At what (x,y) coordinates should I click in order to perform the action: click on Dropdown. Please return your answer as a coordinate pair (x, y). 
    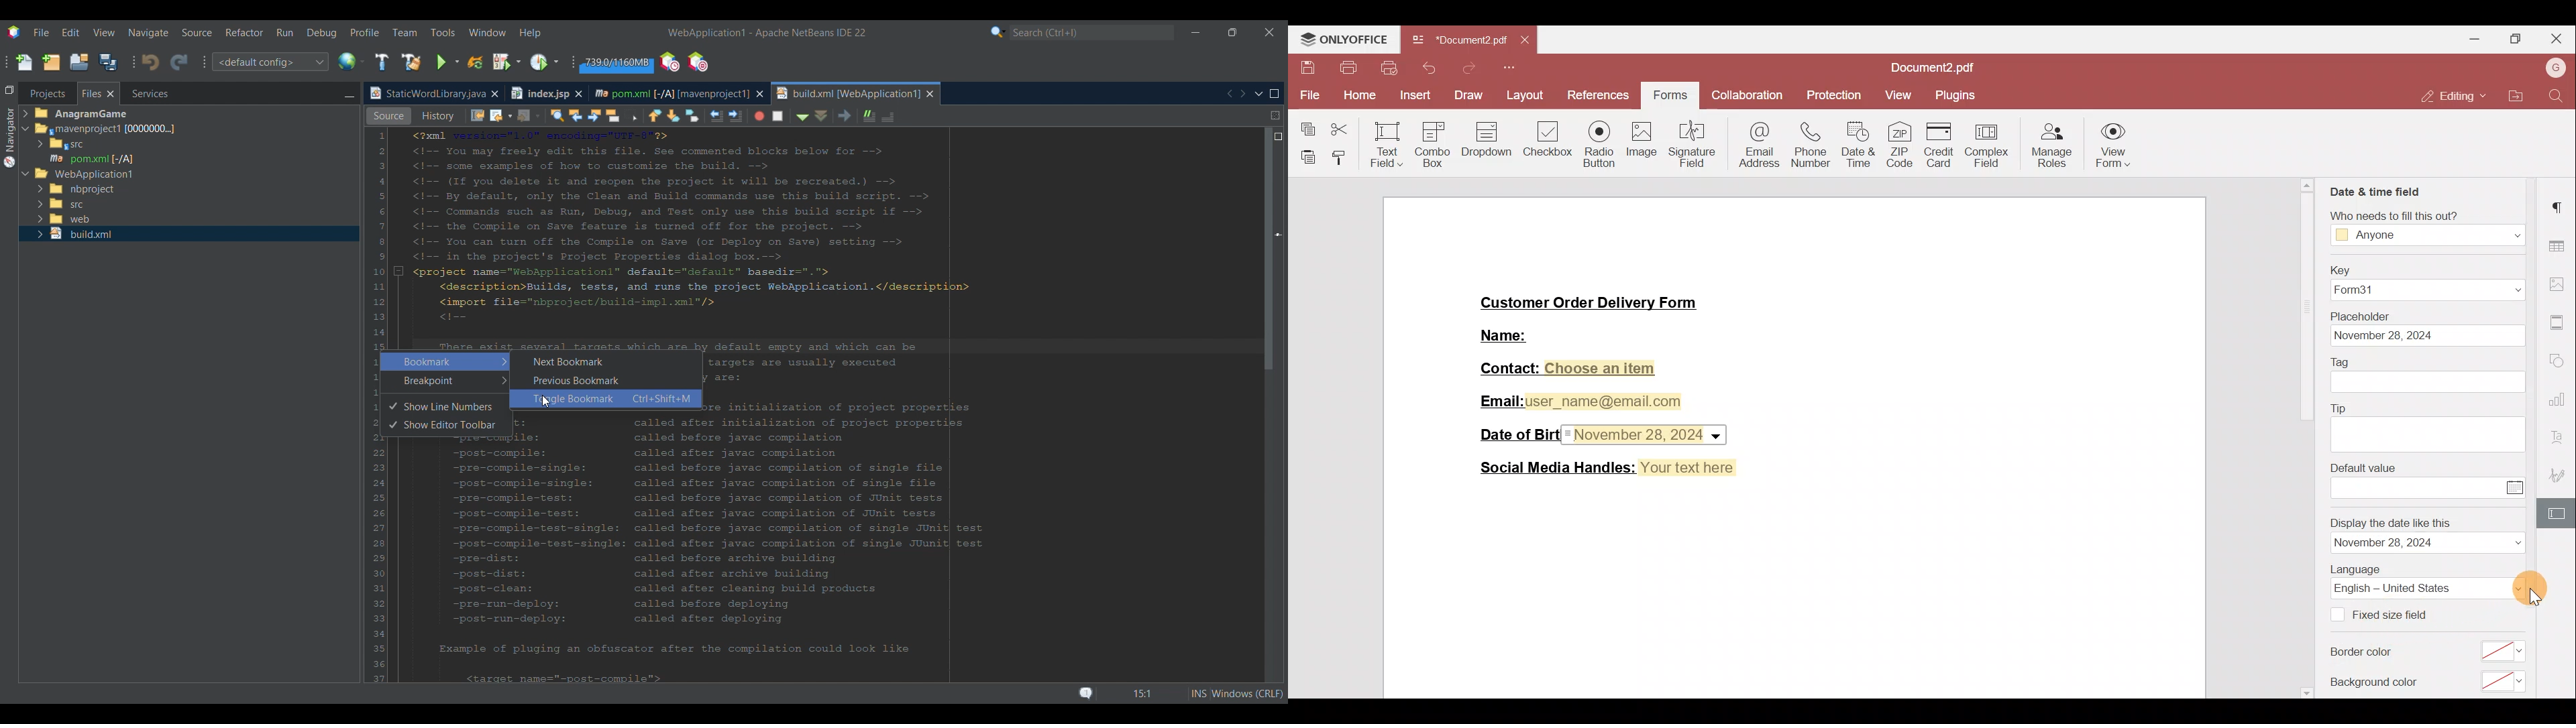
    Looking at the image, I should click on (1488, 142).